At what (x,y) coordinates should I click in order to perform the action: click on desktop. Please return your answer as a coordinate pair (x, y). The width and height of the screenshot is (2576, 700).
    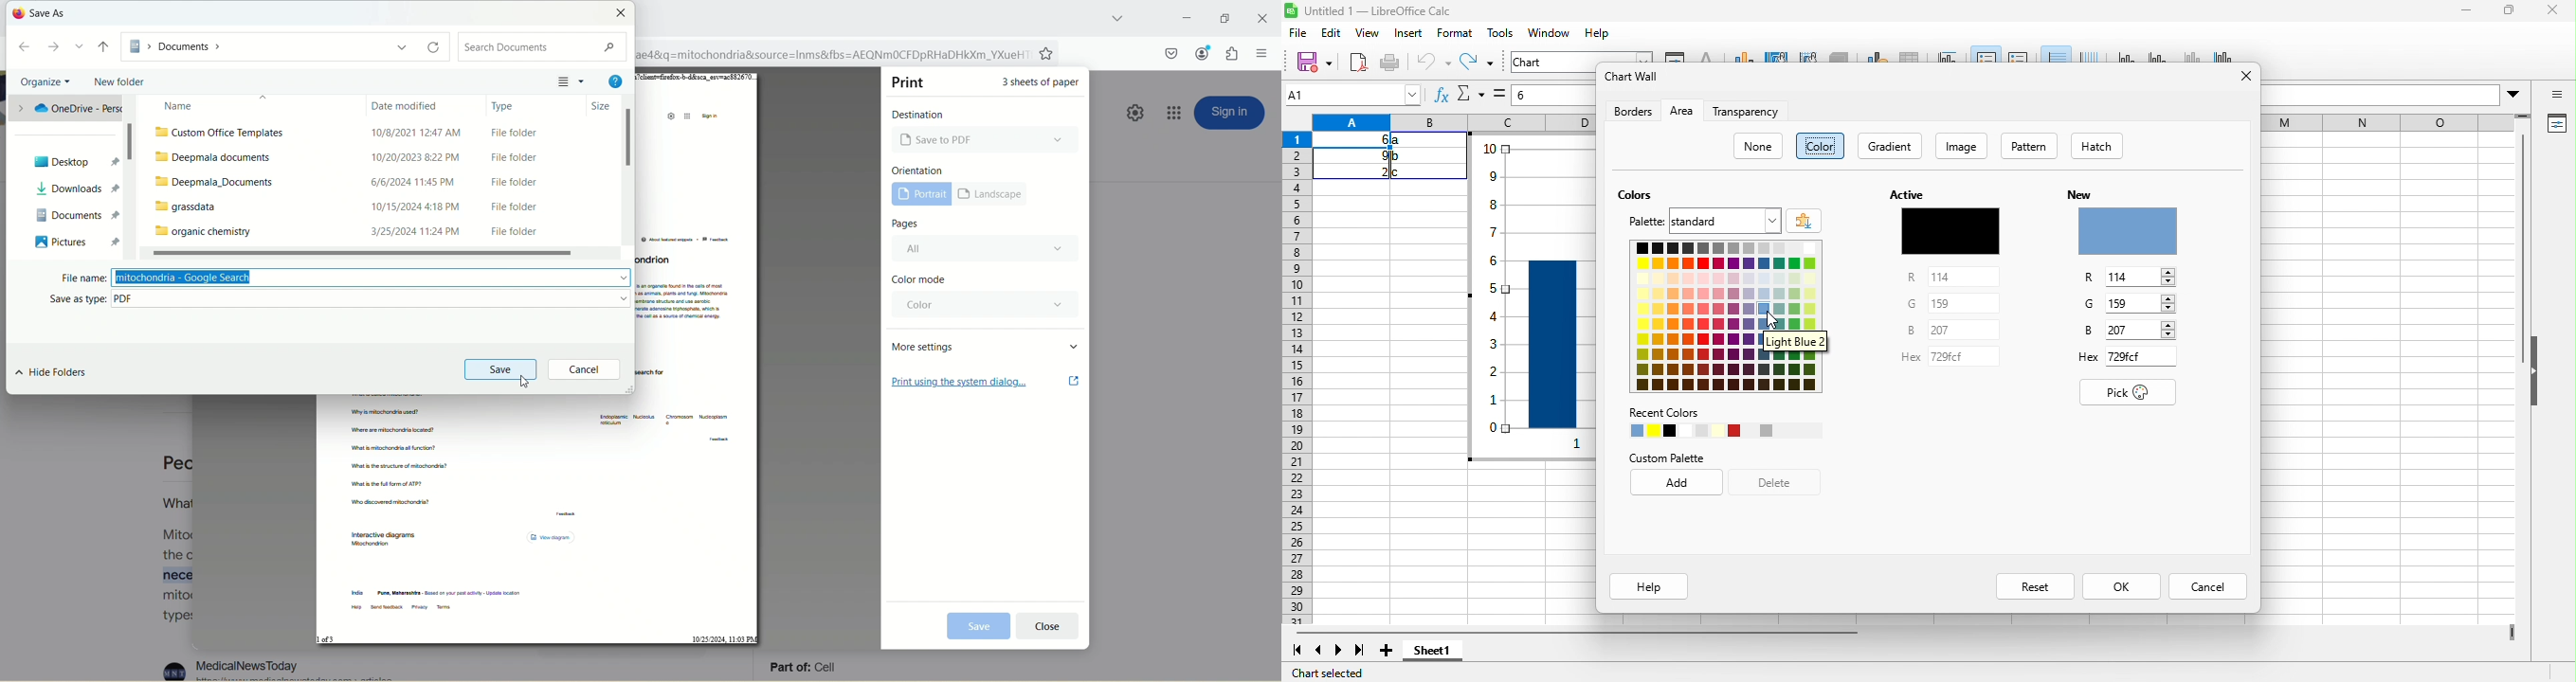
    Looking at the image, I should click on (70, 160).